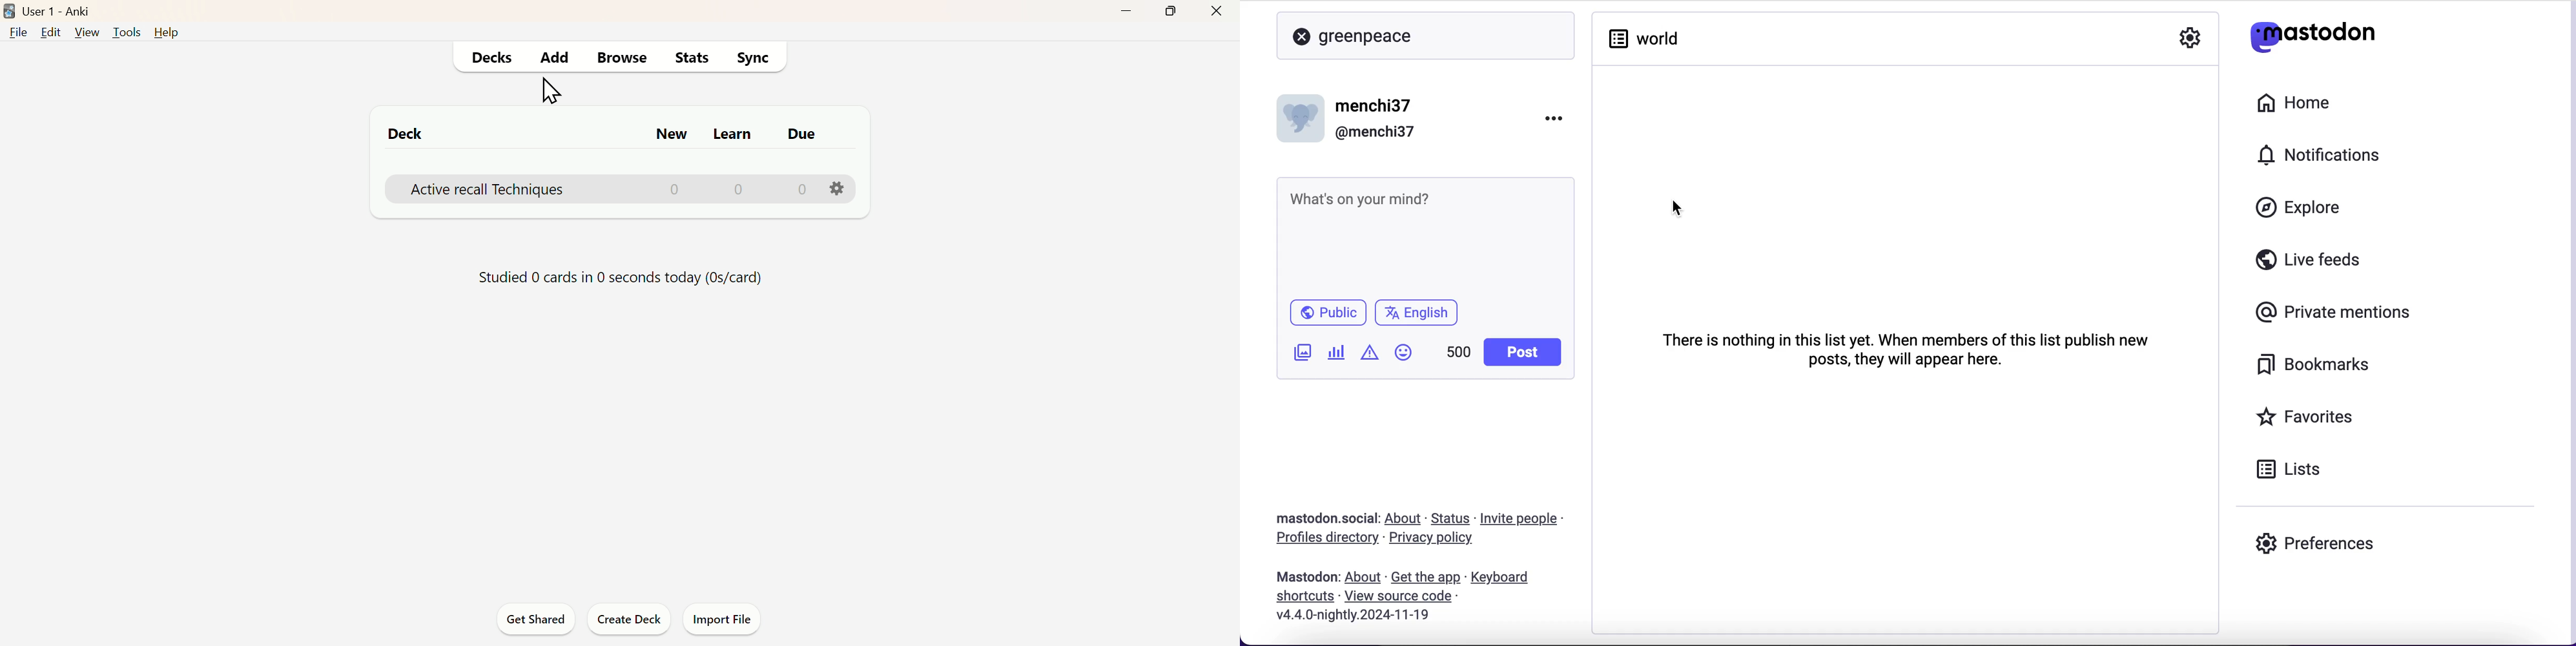 The height and width of the screenshot is (672, 2576). What do you see at coordinates (1895, 348) in the screenshot?
I see `there it nothing in this list yet. whem members of this list publish new posts, they will appear here` at bounding box center [1895, 348].